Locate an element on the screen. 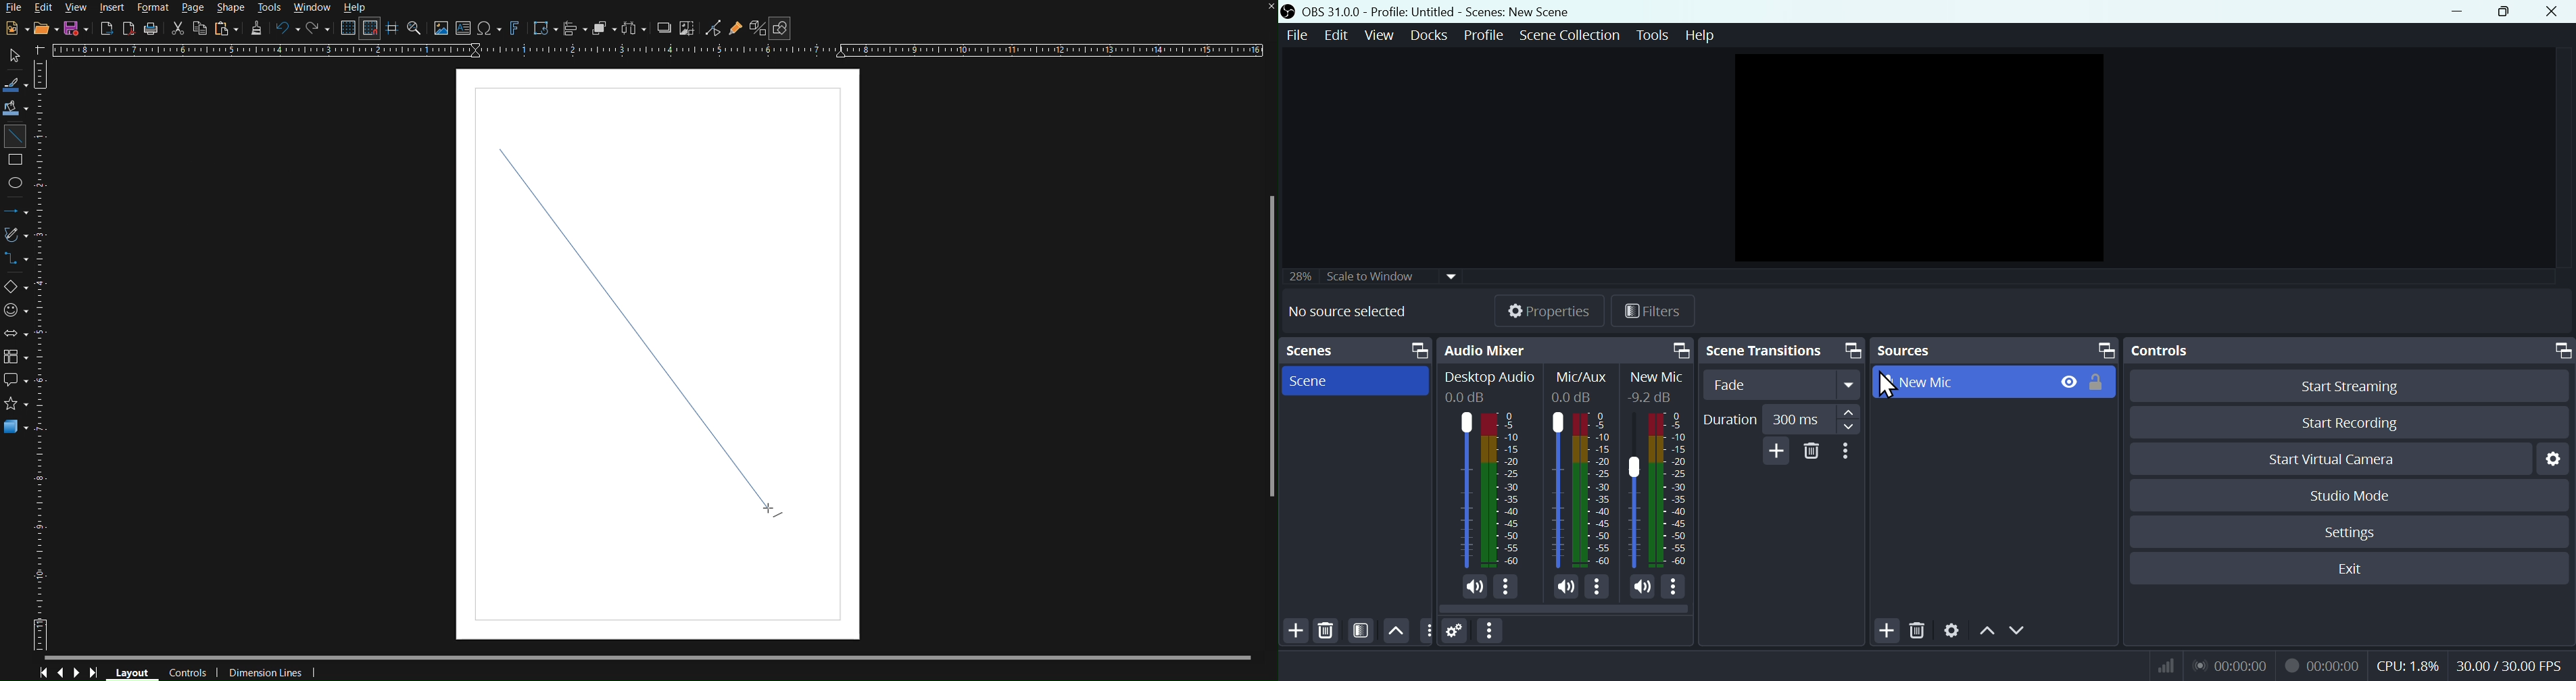 The width and height of the screenshot is (2576, 700). Undo is located at coordinates (288, 29).